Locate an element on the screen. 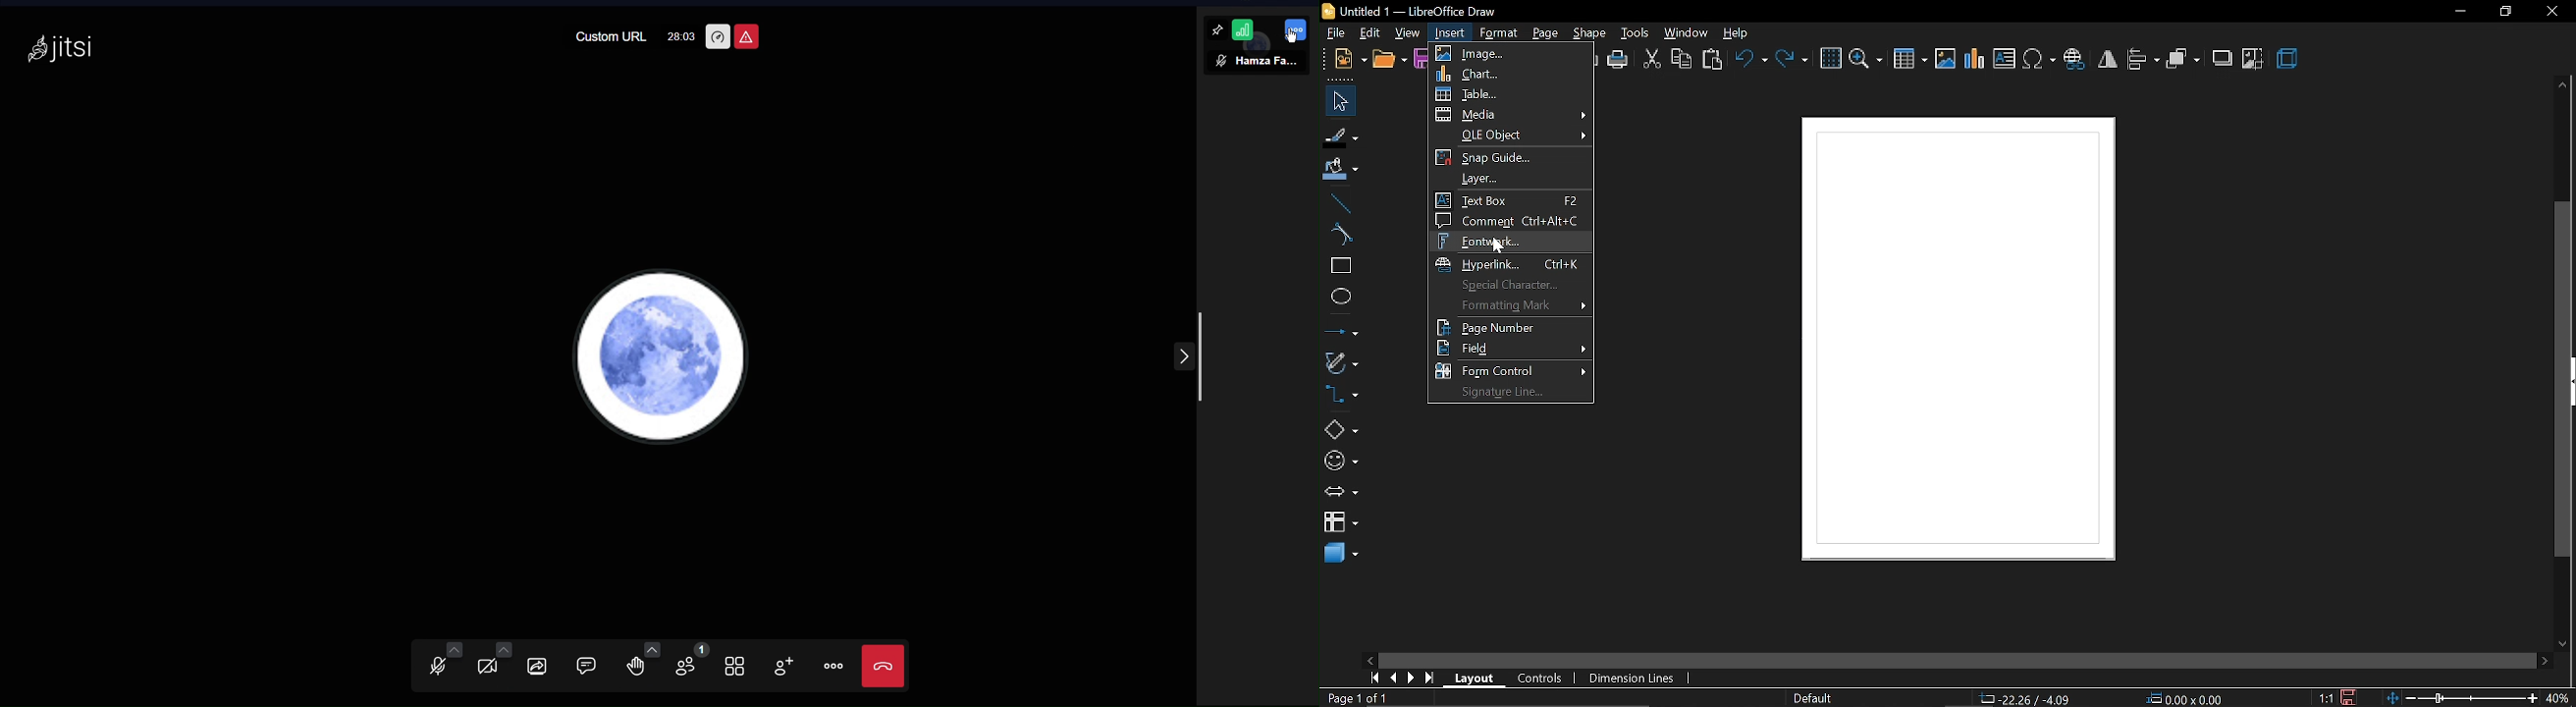  save is located at coordinates (2350, 696).